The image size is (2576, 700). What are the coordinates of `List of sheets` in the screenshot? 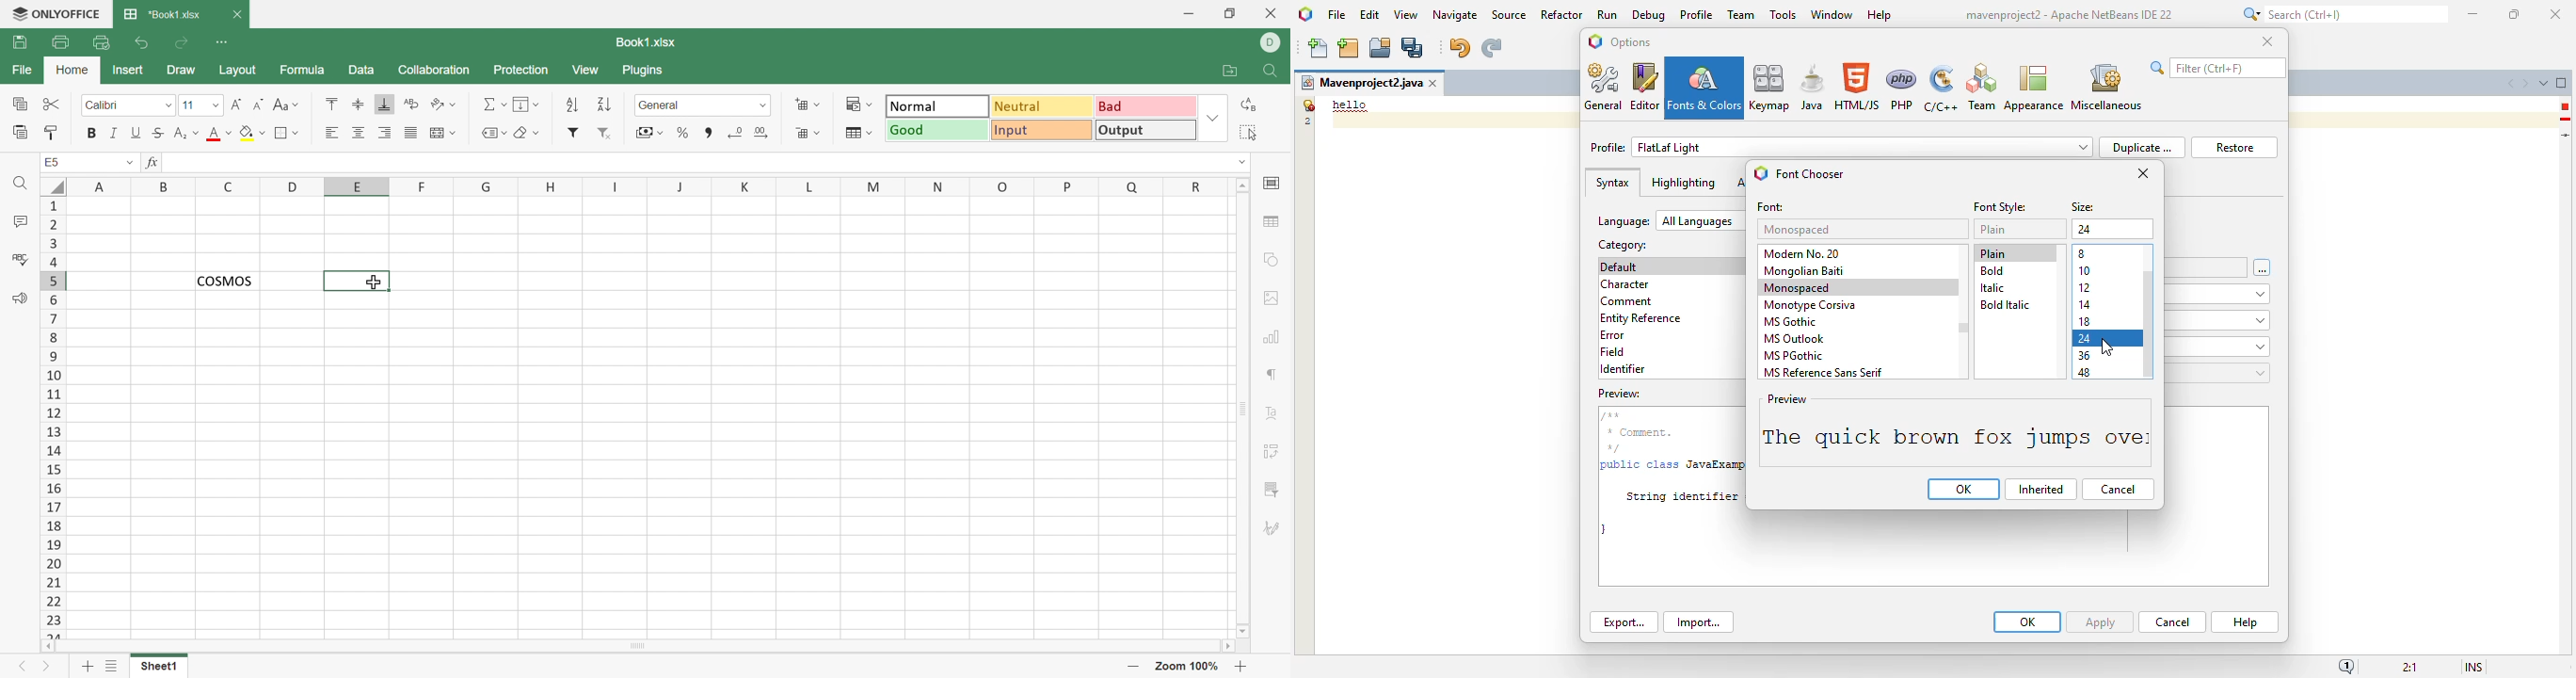 It's located at (114, 665).